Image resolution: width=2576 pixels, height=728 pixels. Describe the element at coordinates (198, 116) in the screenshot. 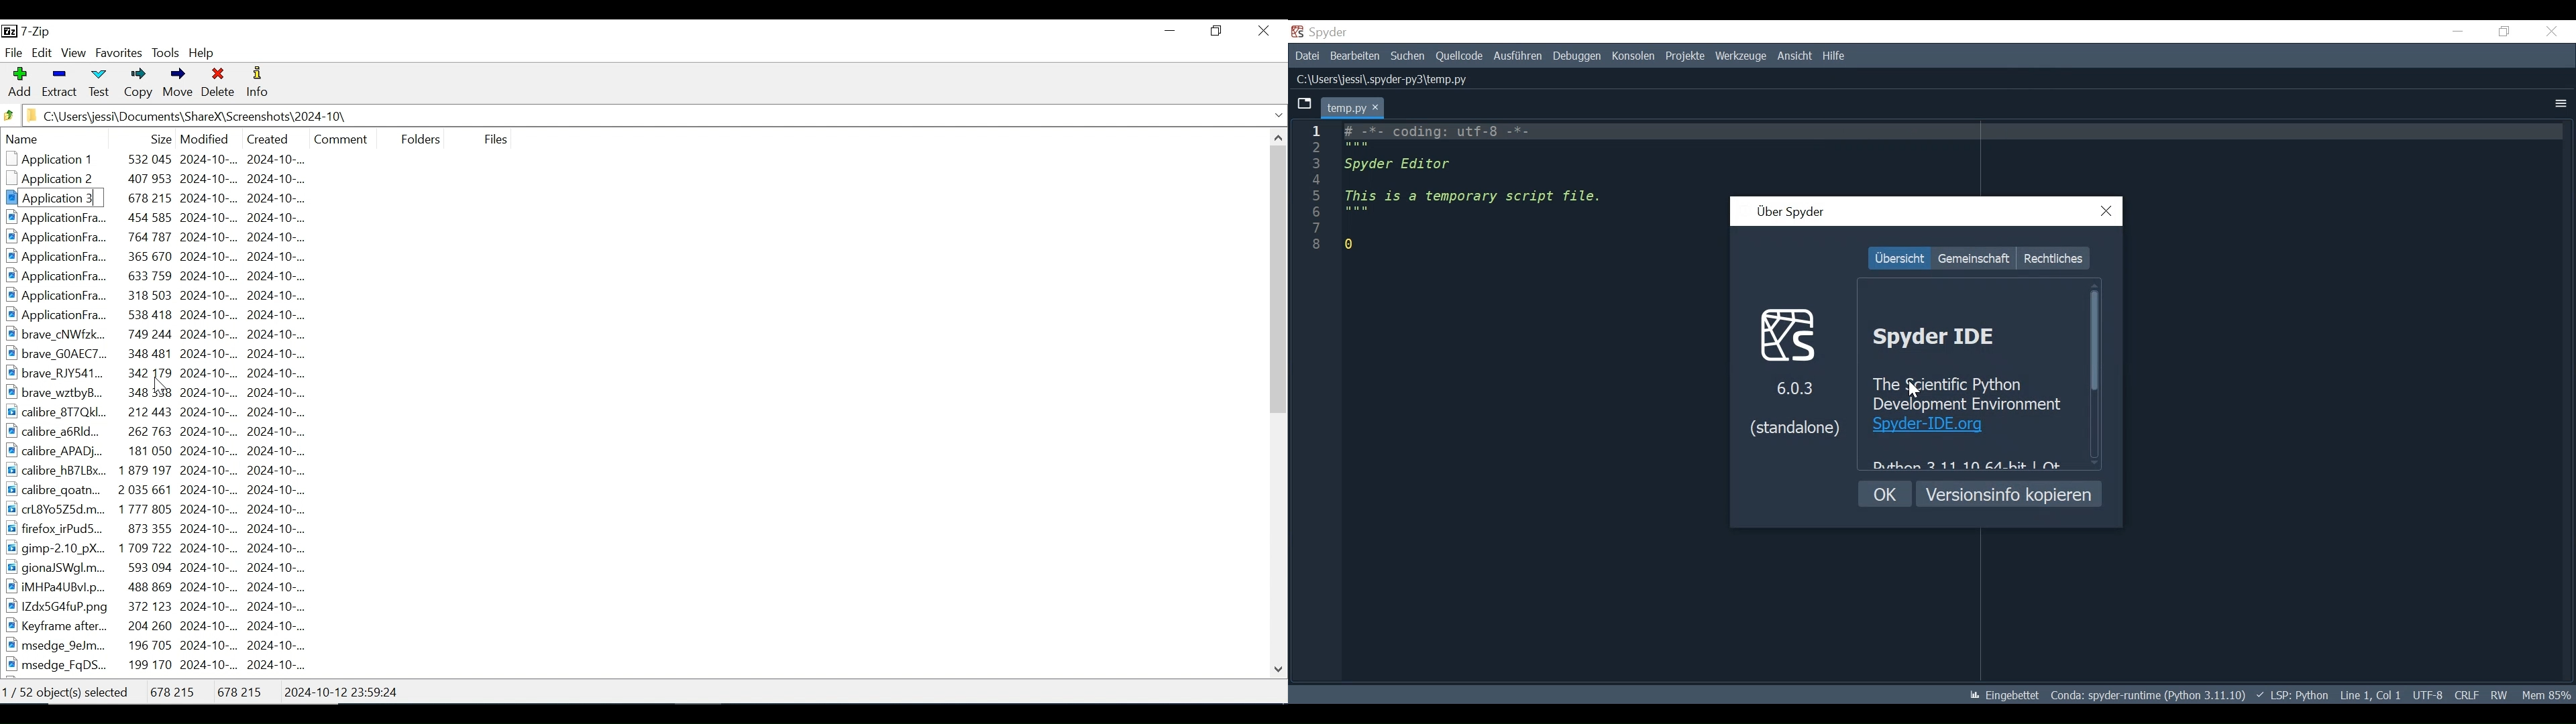

I see `C:\Users\jessi\Documents\ShareX\Screenshots\2024-10\` at that location.